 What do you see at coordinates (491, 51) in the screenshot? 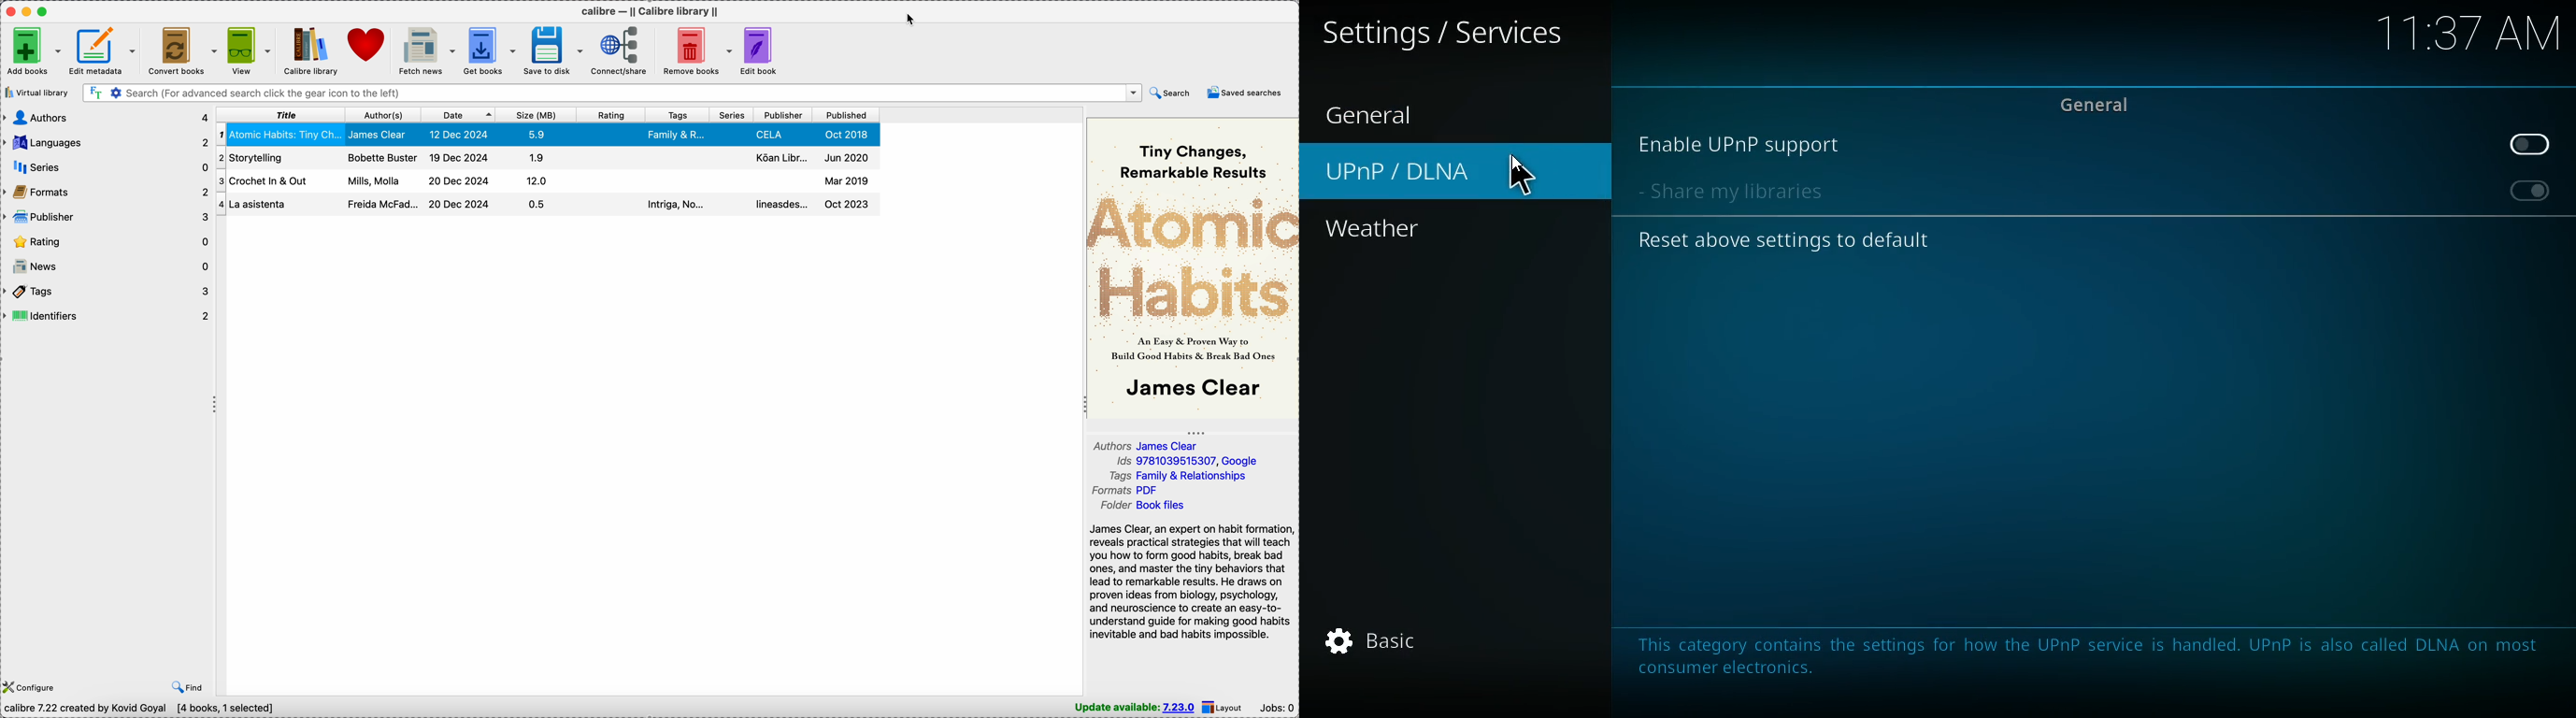
I see `get books` at bounding box center [491, 51].